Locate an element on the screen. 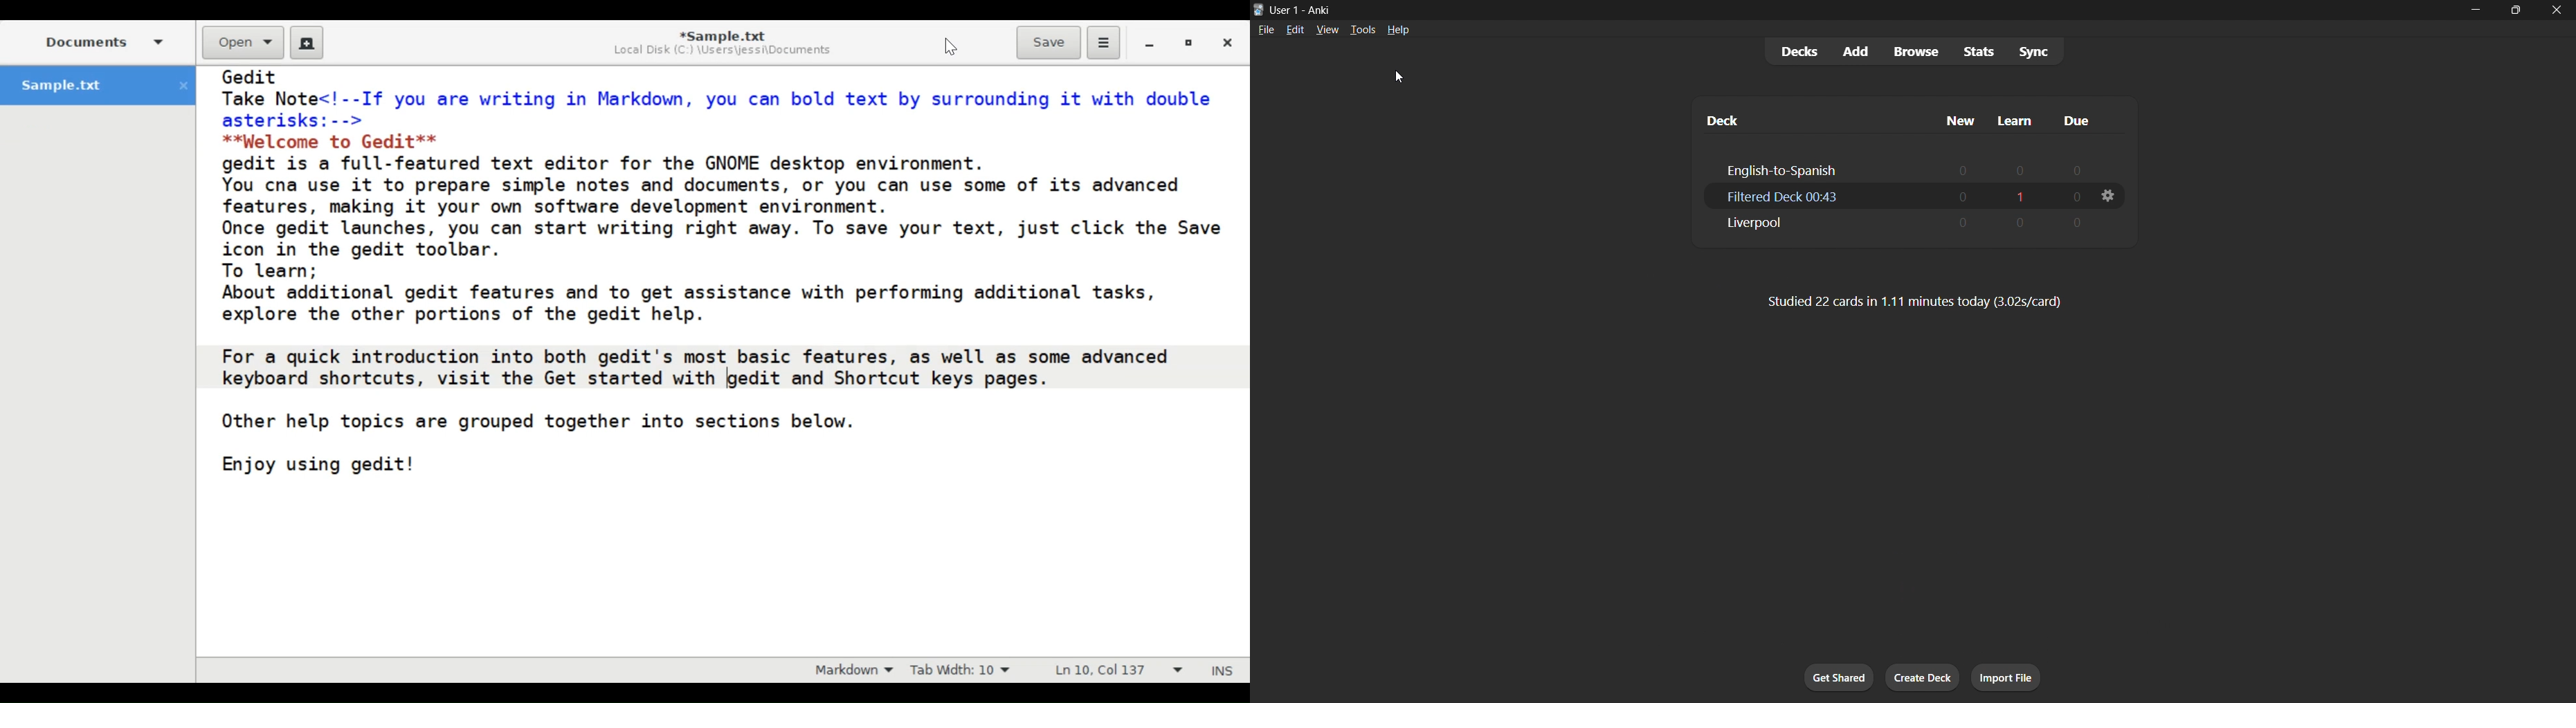 This screenshot has width=2576, height=728. 0 is located at coordinates (2021, 168).